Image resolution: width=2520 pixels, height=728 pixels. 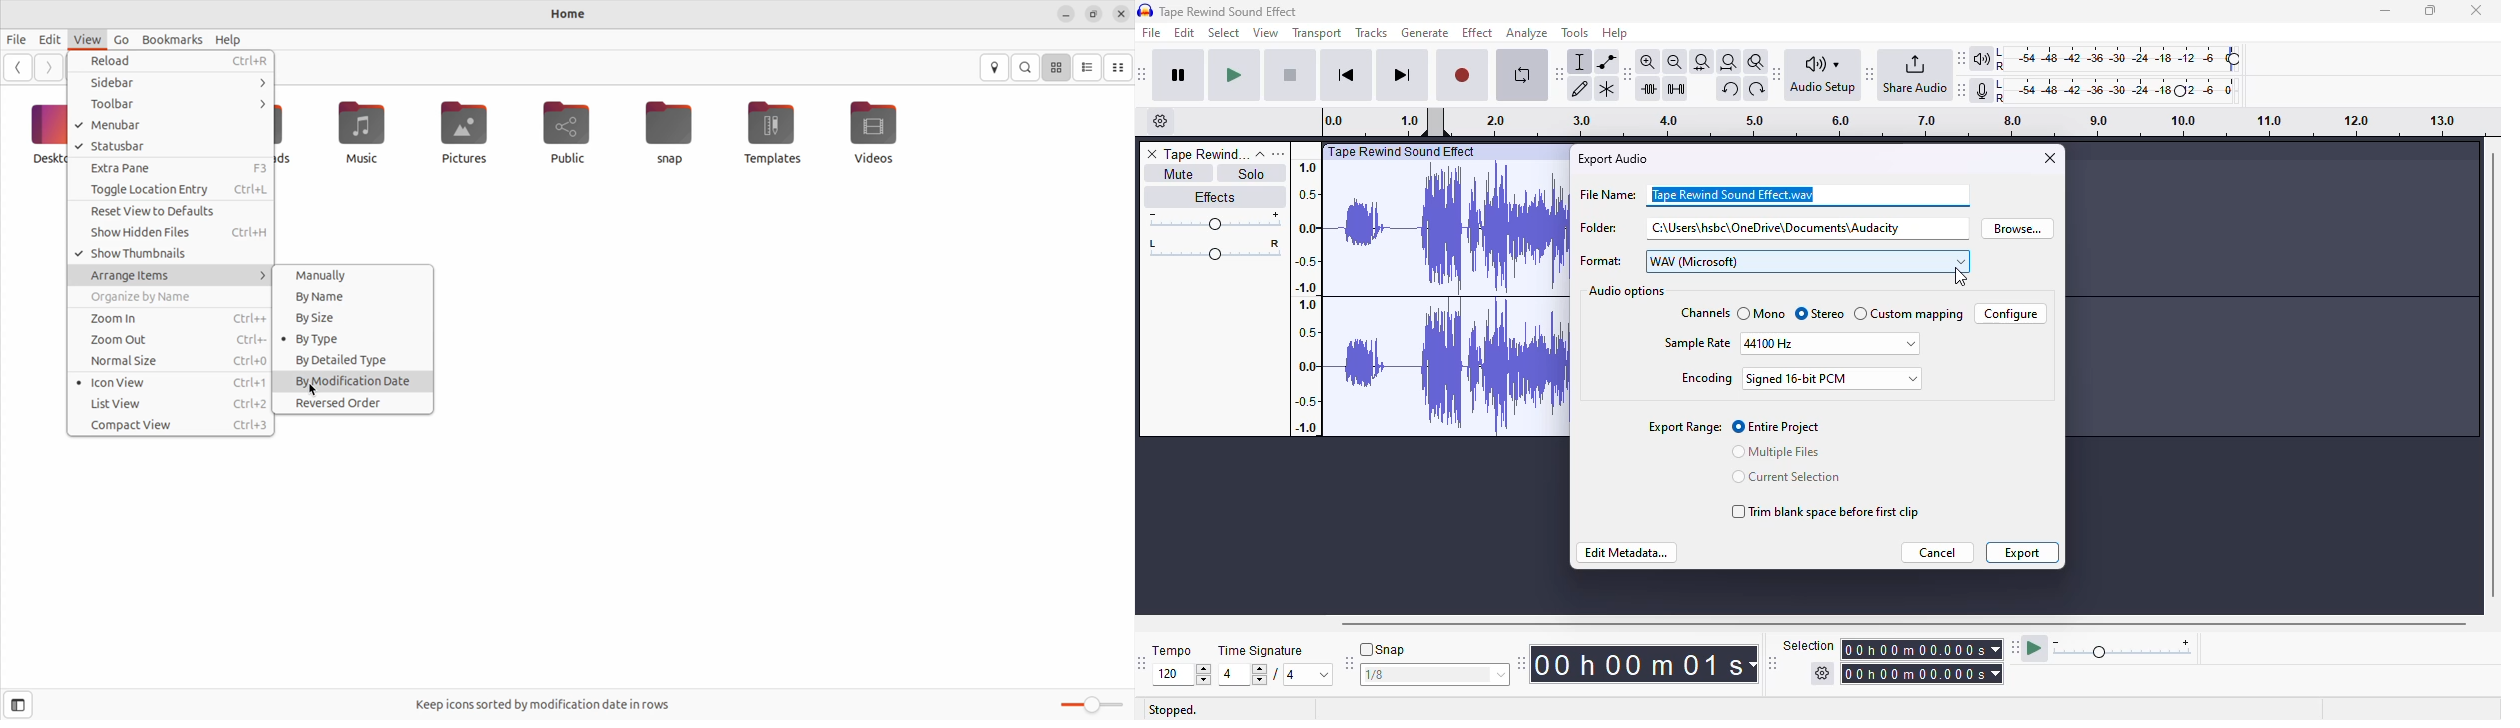 I want to click on audacity tools toolbar, so click(x=1560, y=74).